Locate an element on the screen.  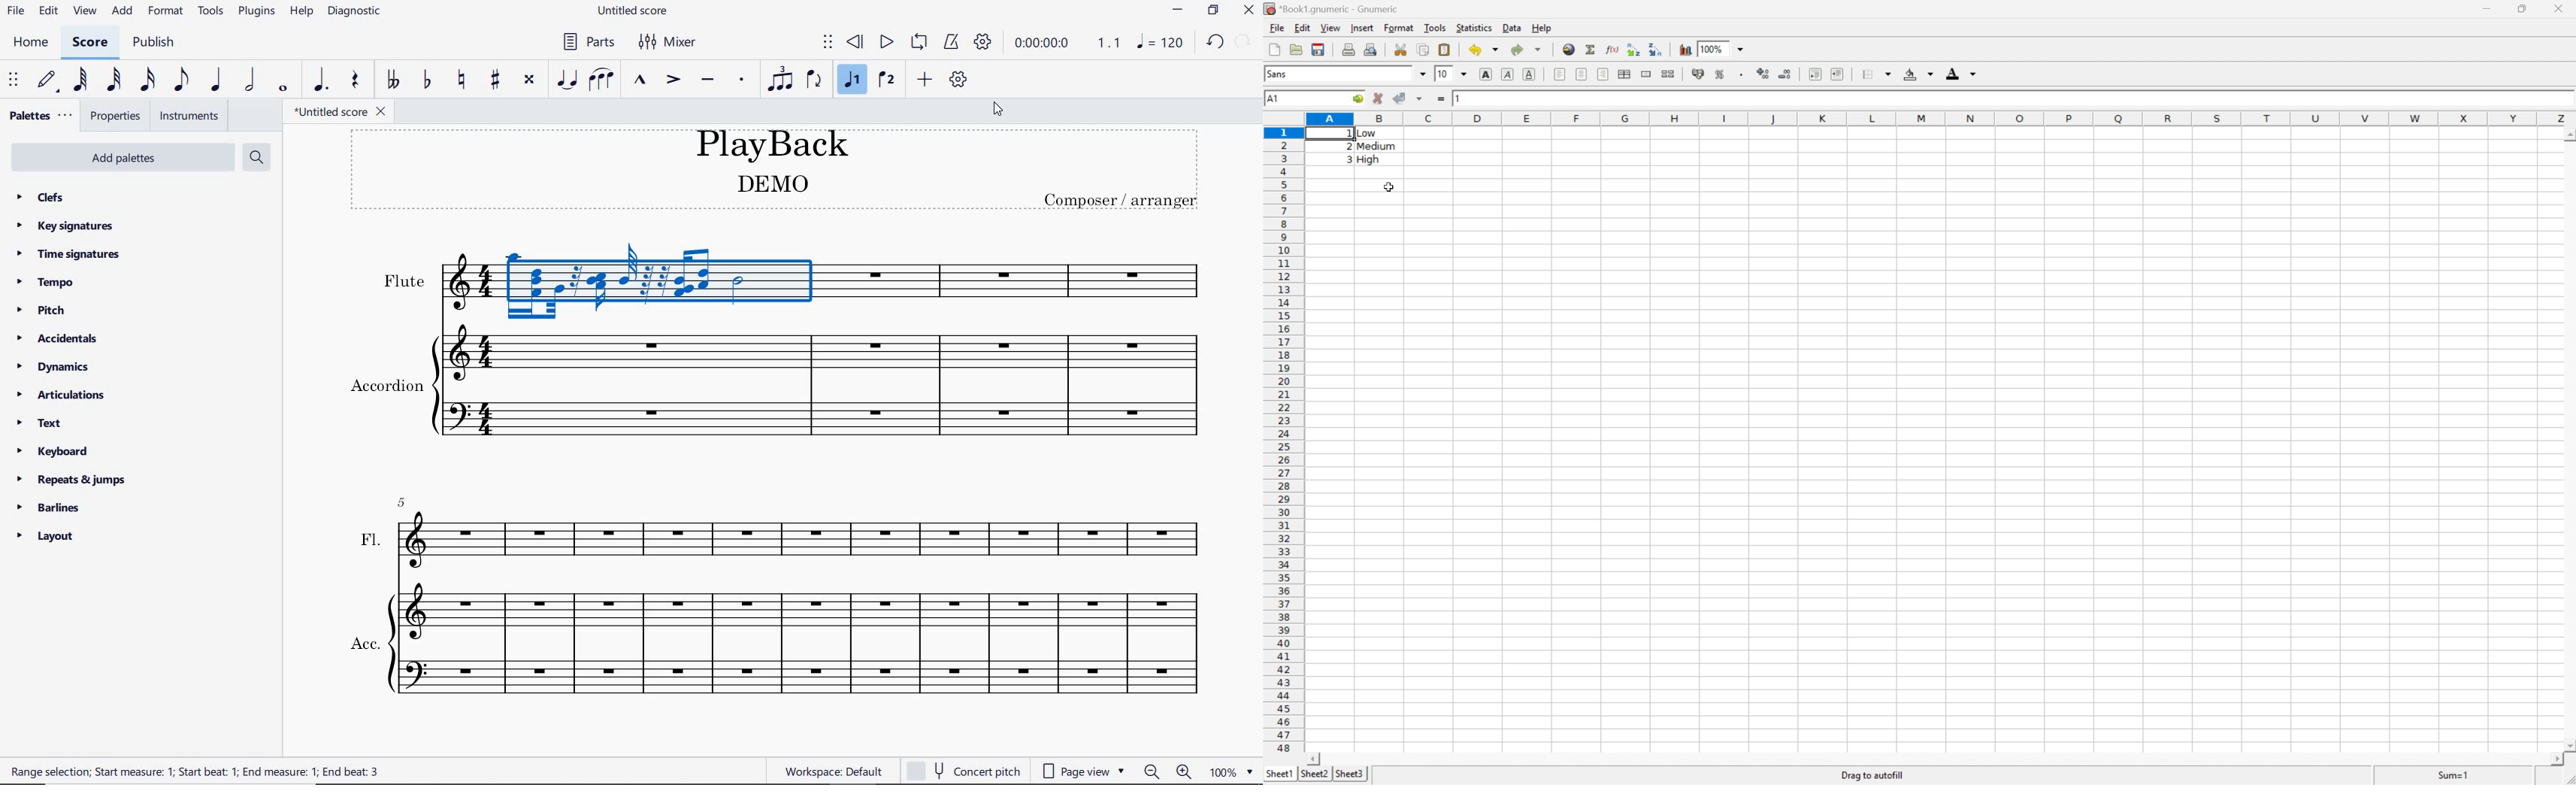
Align Left is located at coordinates (1560, 73).